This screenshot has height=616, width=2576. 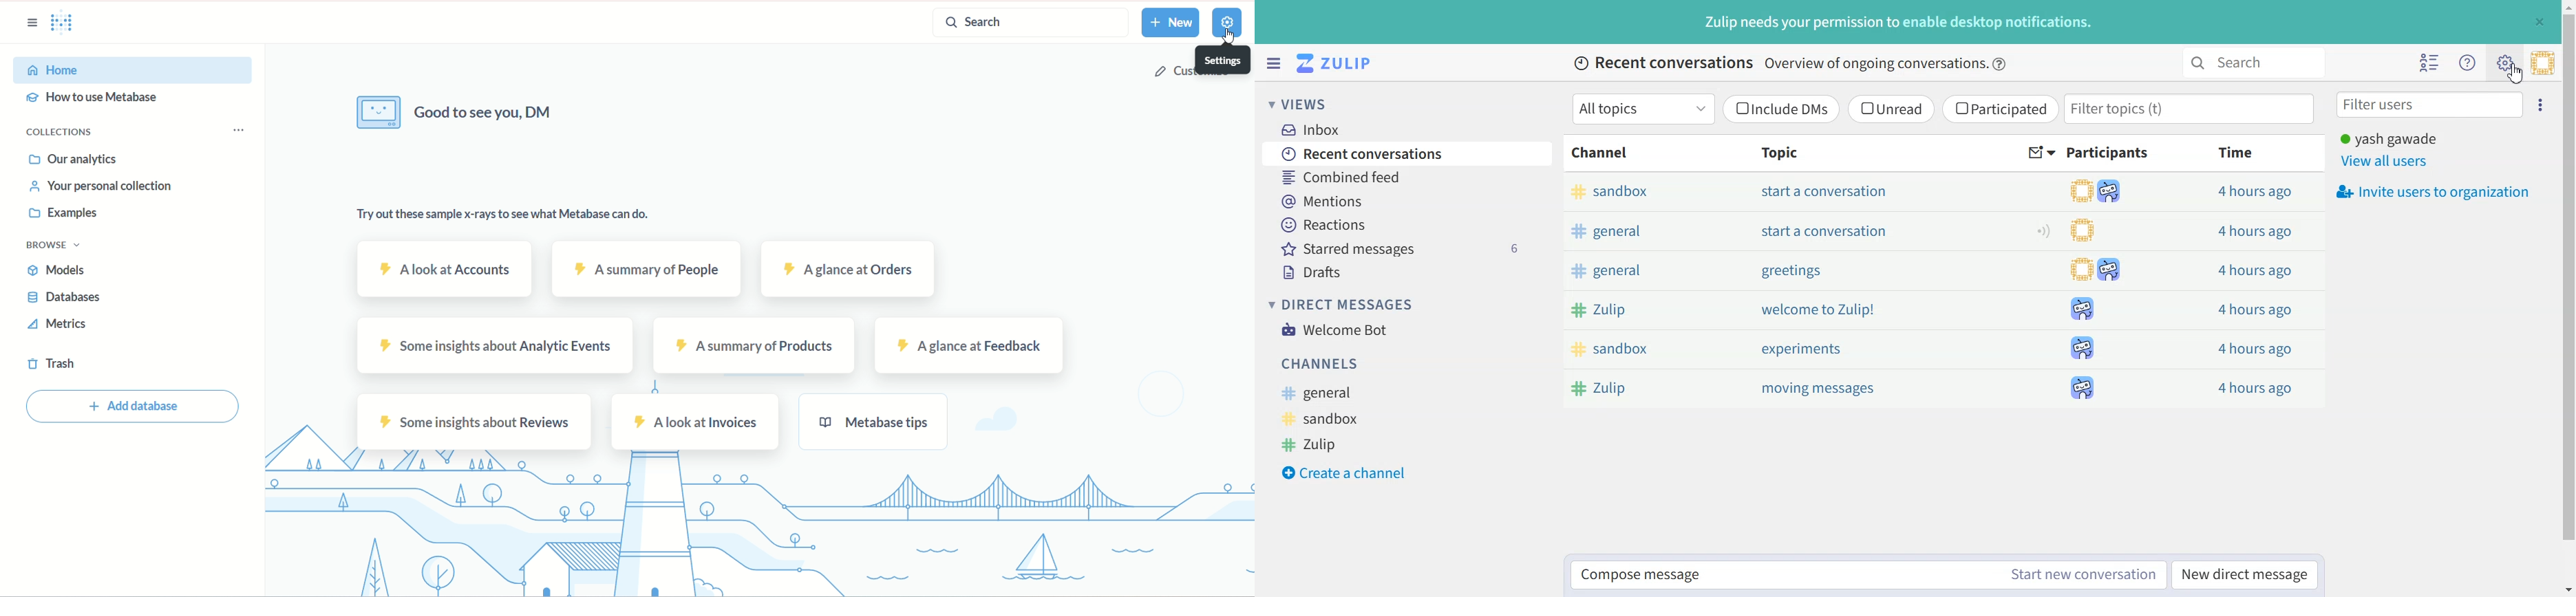 I want to click on Mentions, so click(x=1408, y=199).